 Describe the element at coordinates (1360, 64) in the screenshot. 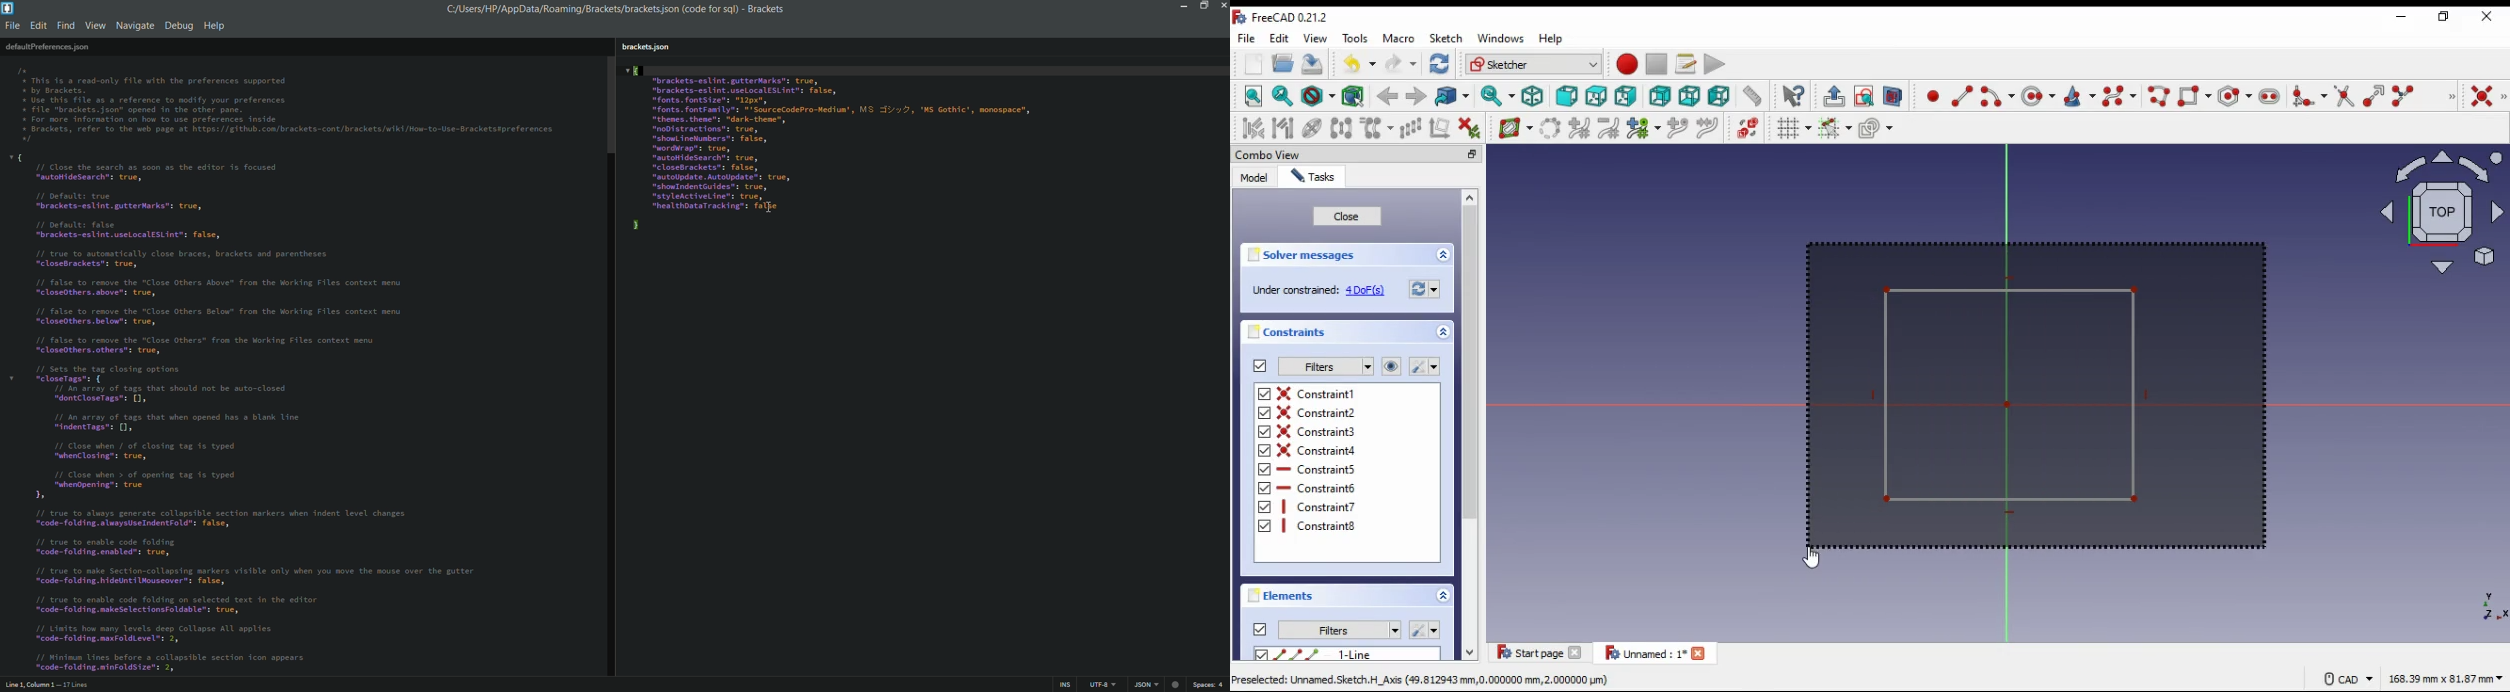

I see `undo` at that location.